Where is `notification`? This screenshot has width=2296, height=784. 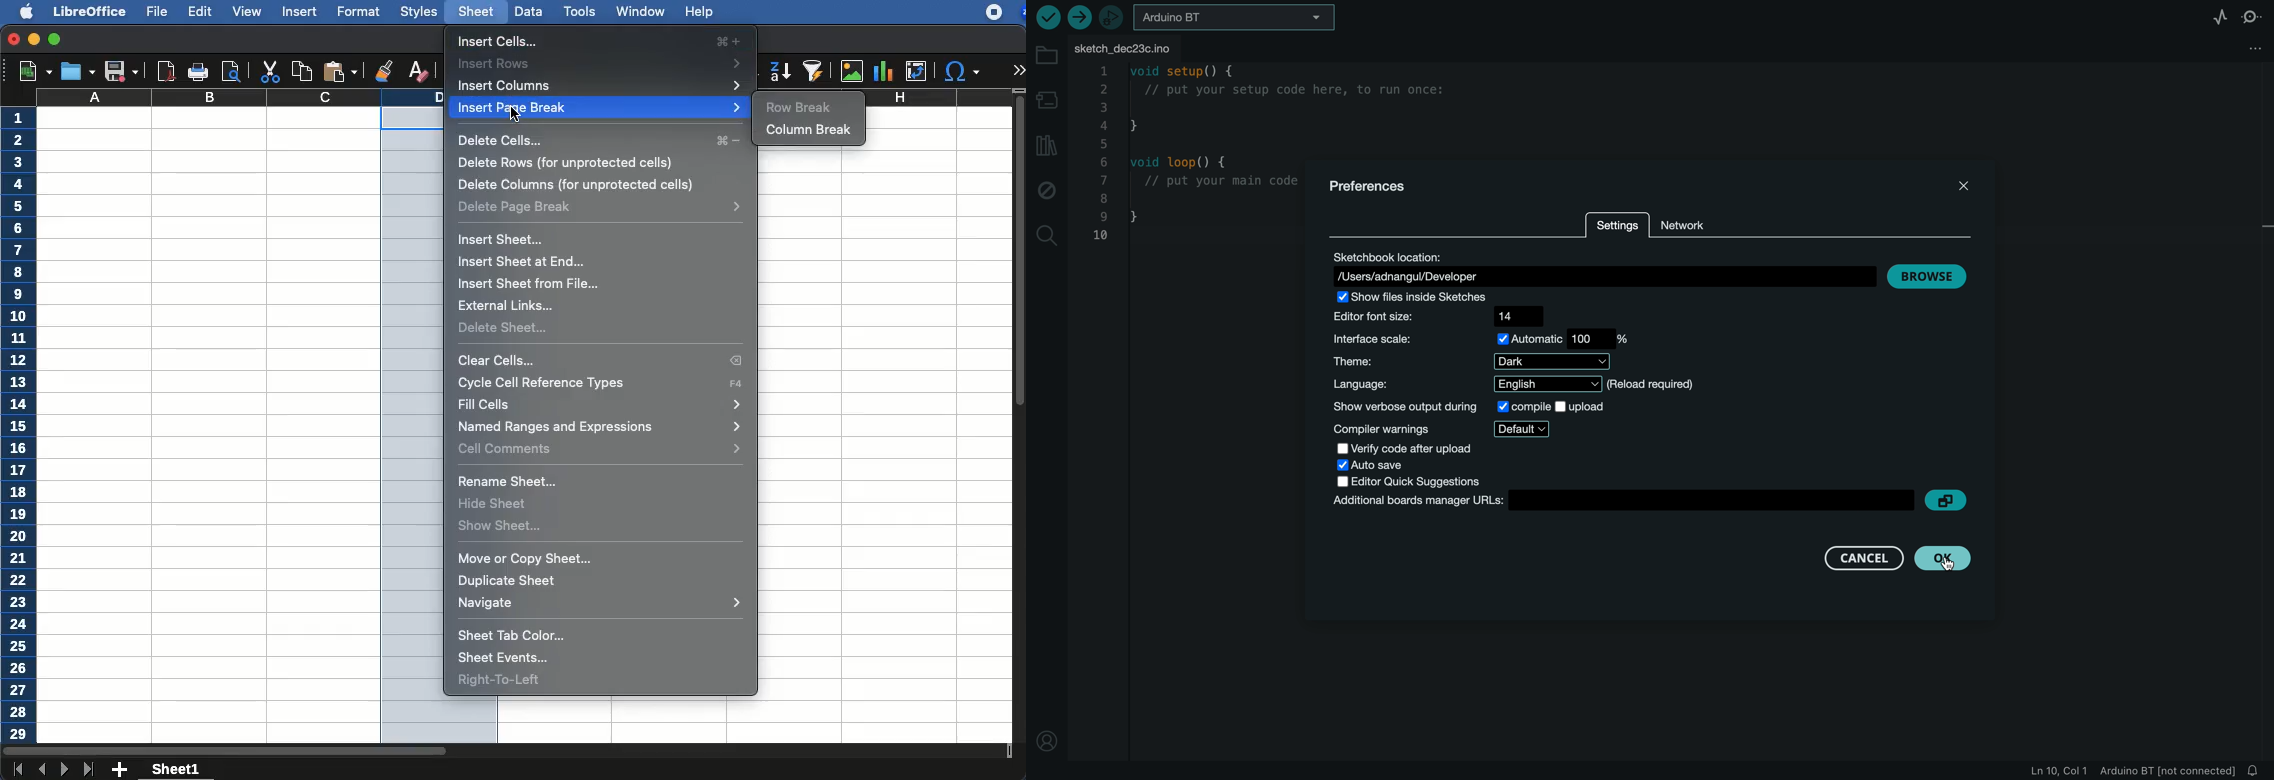 notification is located at coordinates (2255, 770).